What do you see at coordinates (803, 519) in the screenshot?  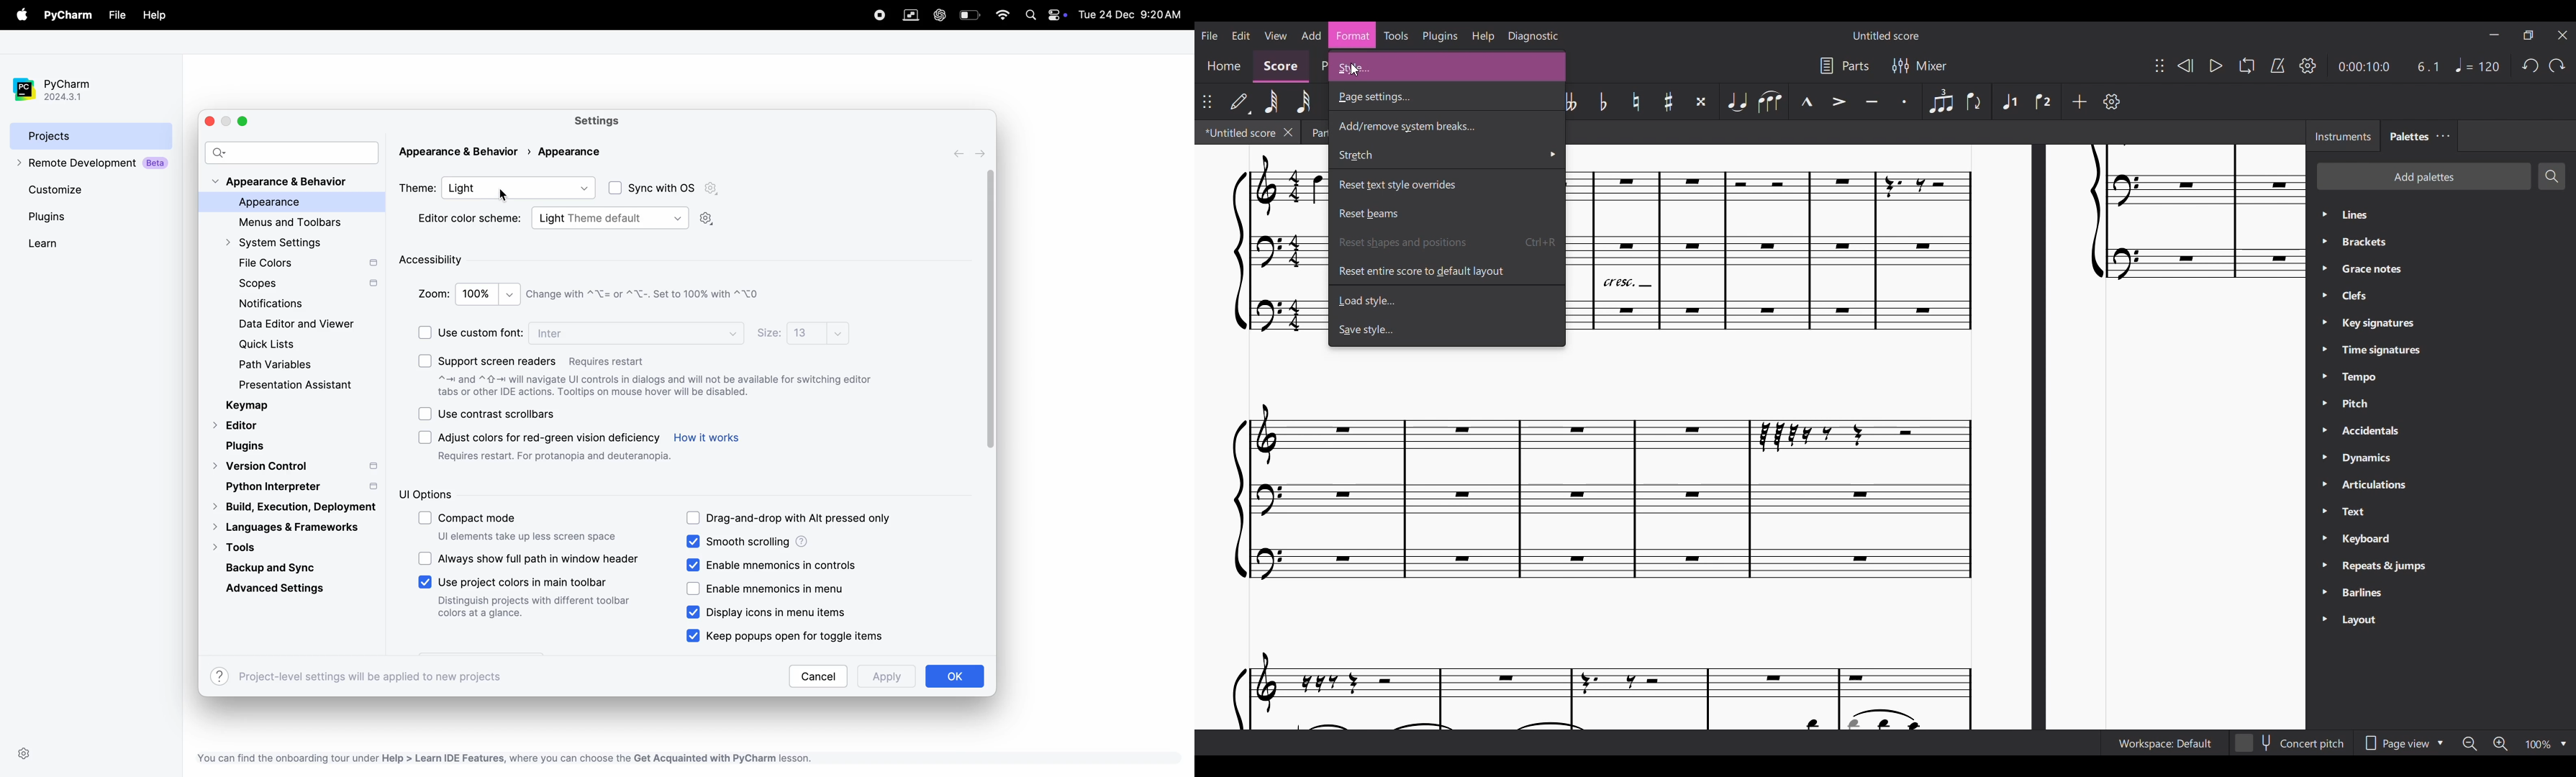 I see `drag and drop with alt only` at bounding box center [803, 519].